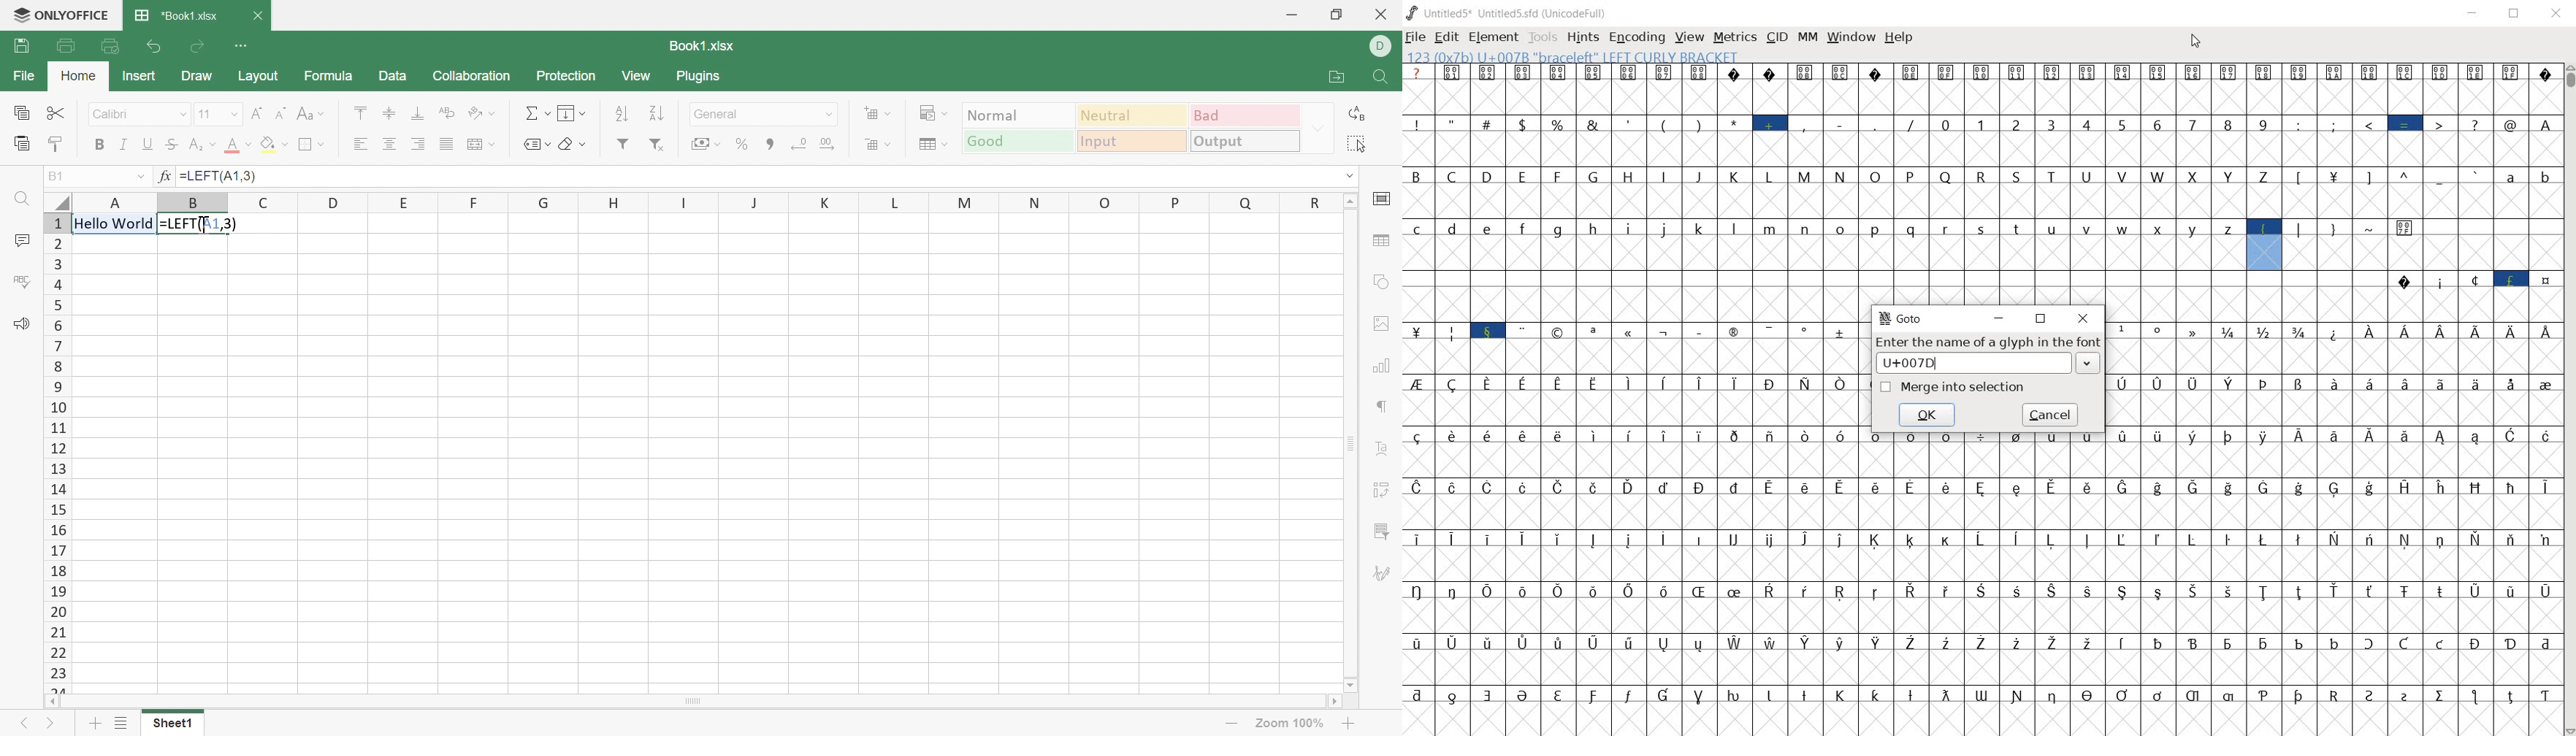  I want to click on Hello world, so click(113, 224).